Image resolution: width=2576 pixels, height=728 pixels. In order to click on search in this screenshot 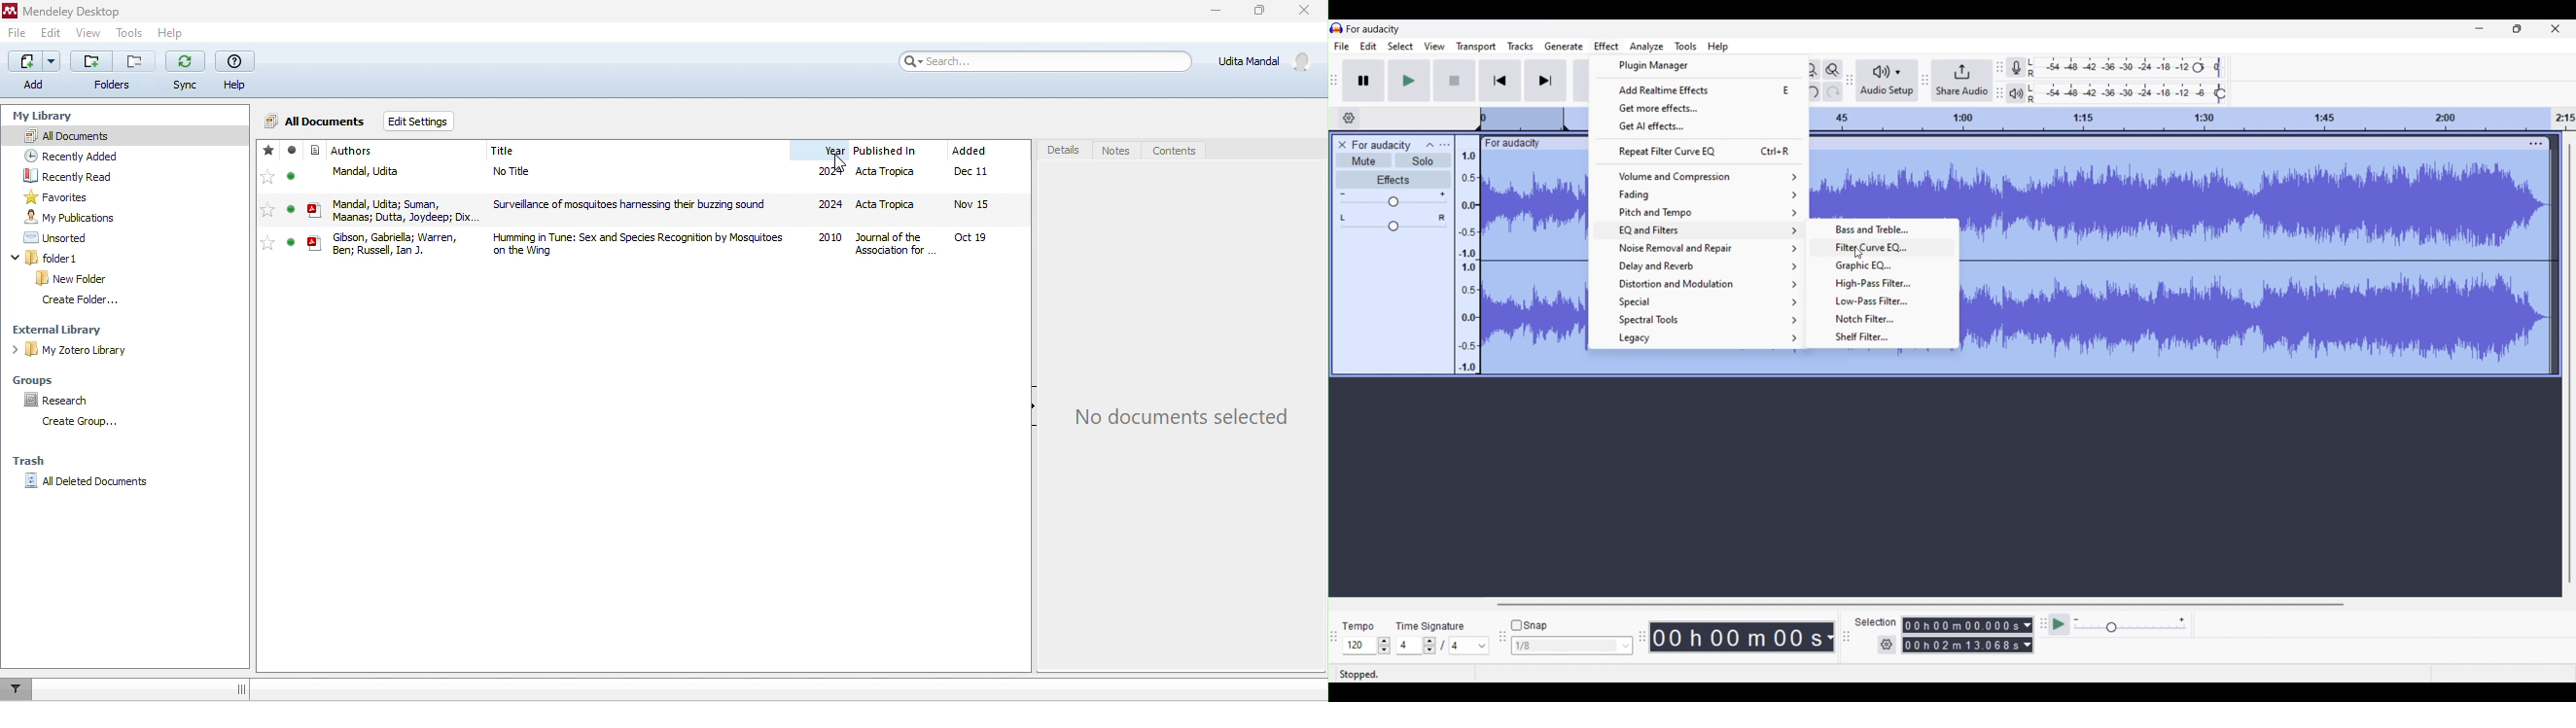, I will do `click(1025, 61)`.